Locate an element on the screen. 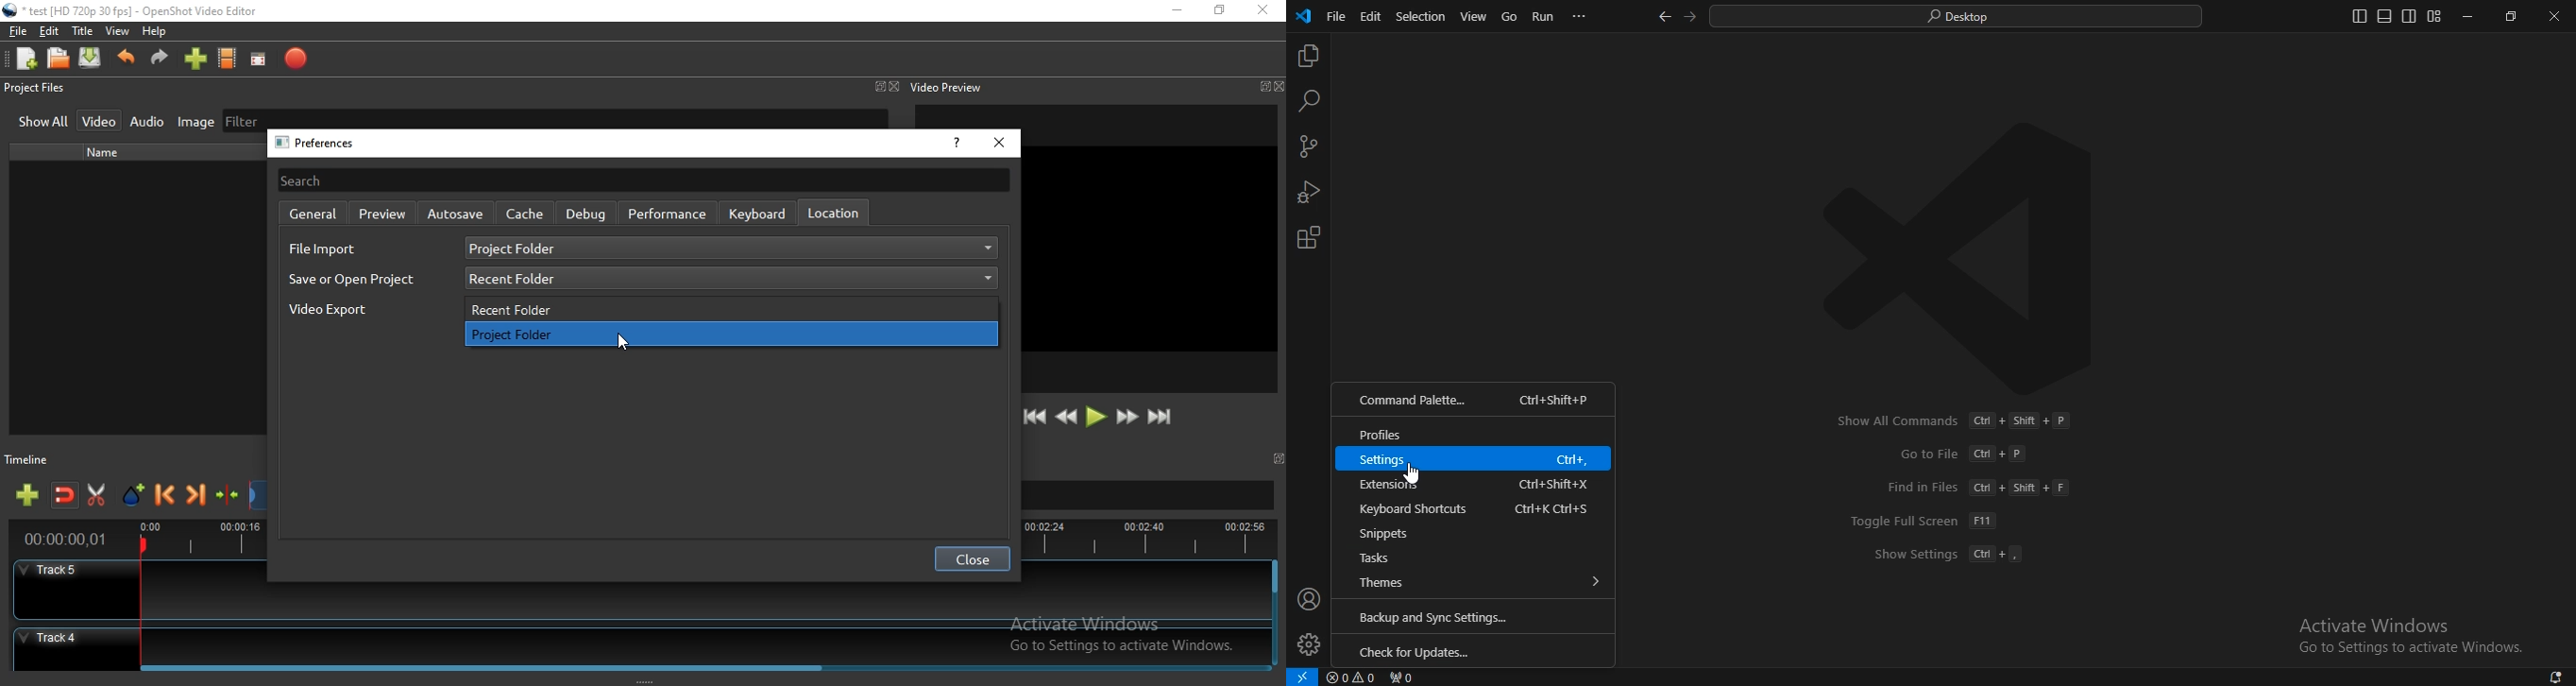  No ports forwarded is located at coordinates (1405, 676).